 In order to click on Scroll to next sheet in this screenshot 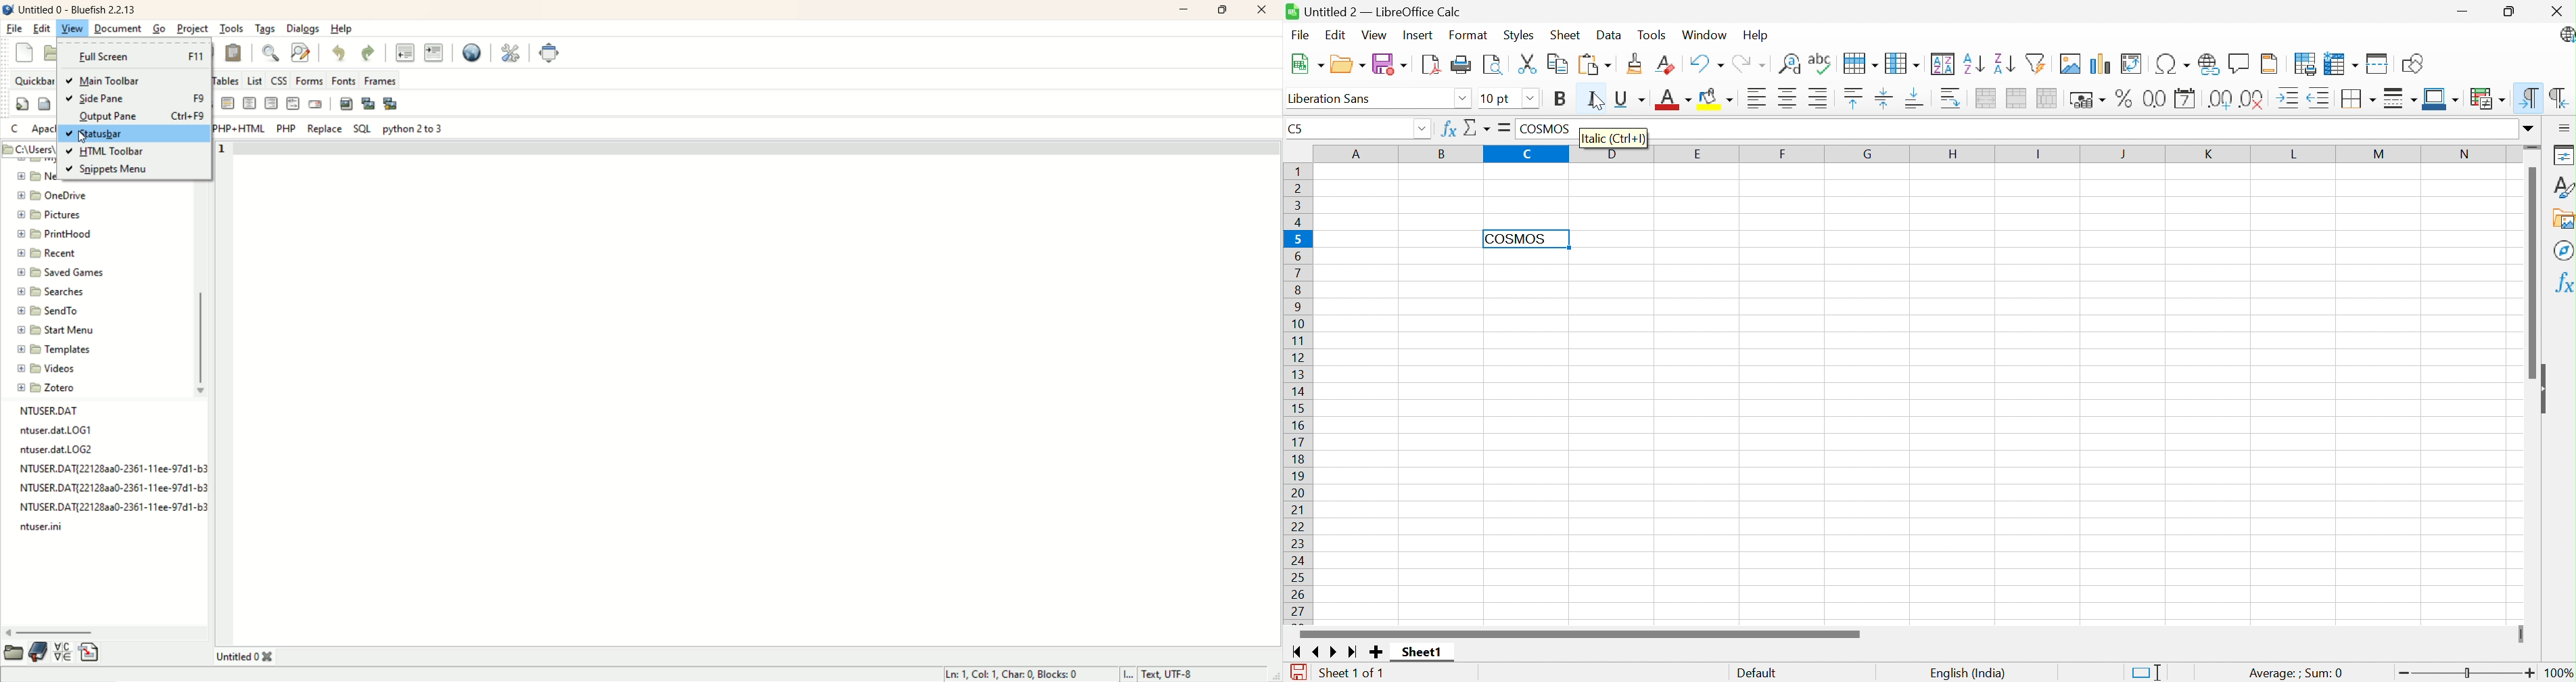, I will do `click(1336, 652)`.